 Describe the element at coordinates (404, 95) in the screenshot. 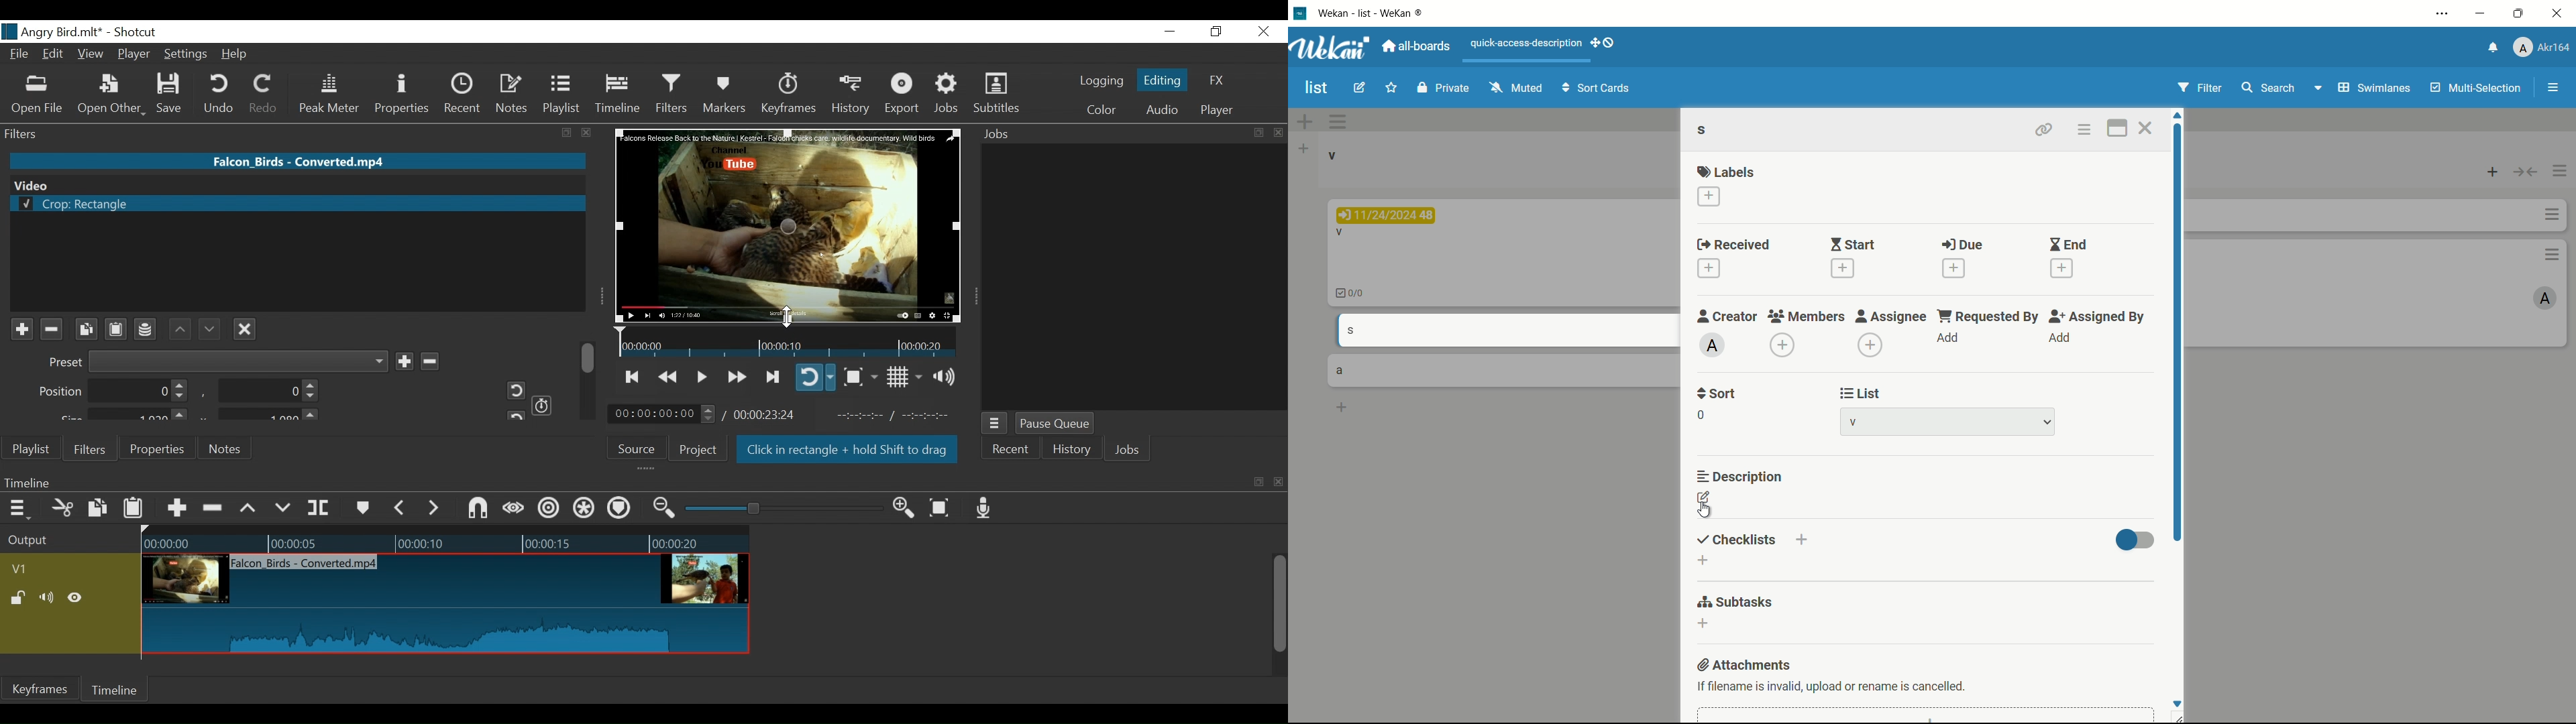

I see `Properties` at that location.